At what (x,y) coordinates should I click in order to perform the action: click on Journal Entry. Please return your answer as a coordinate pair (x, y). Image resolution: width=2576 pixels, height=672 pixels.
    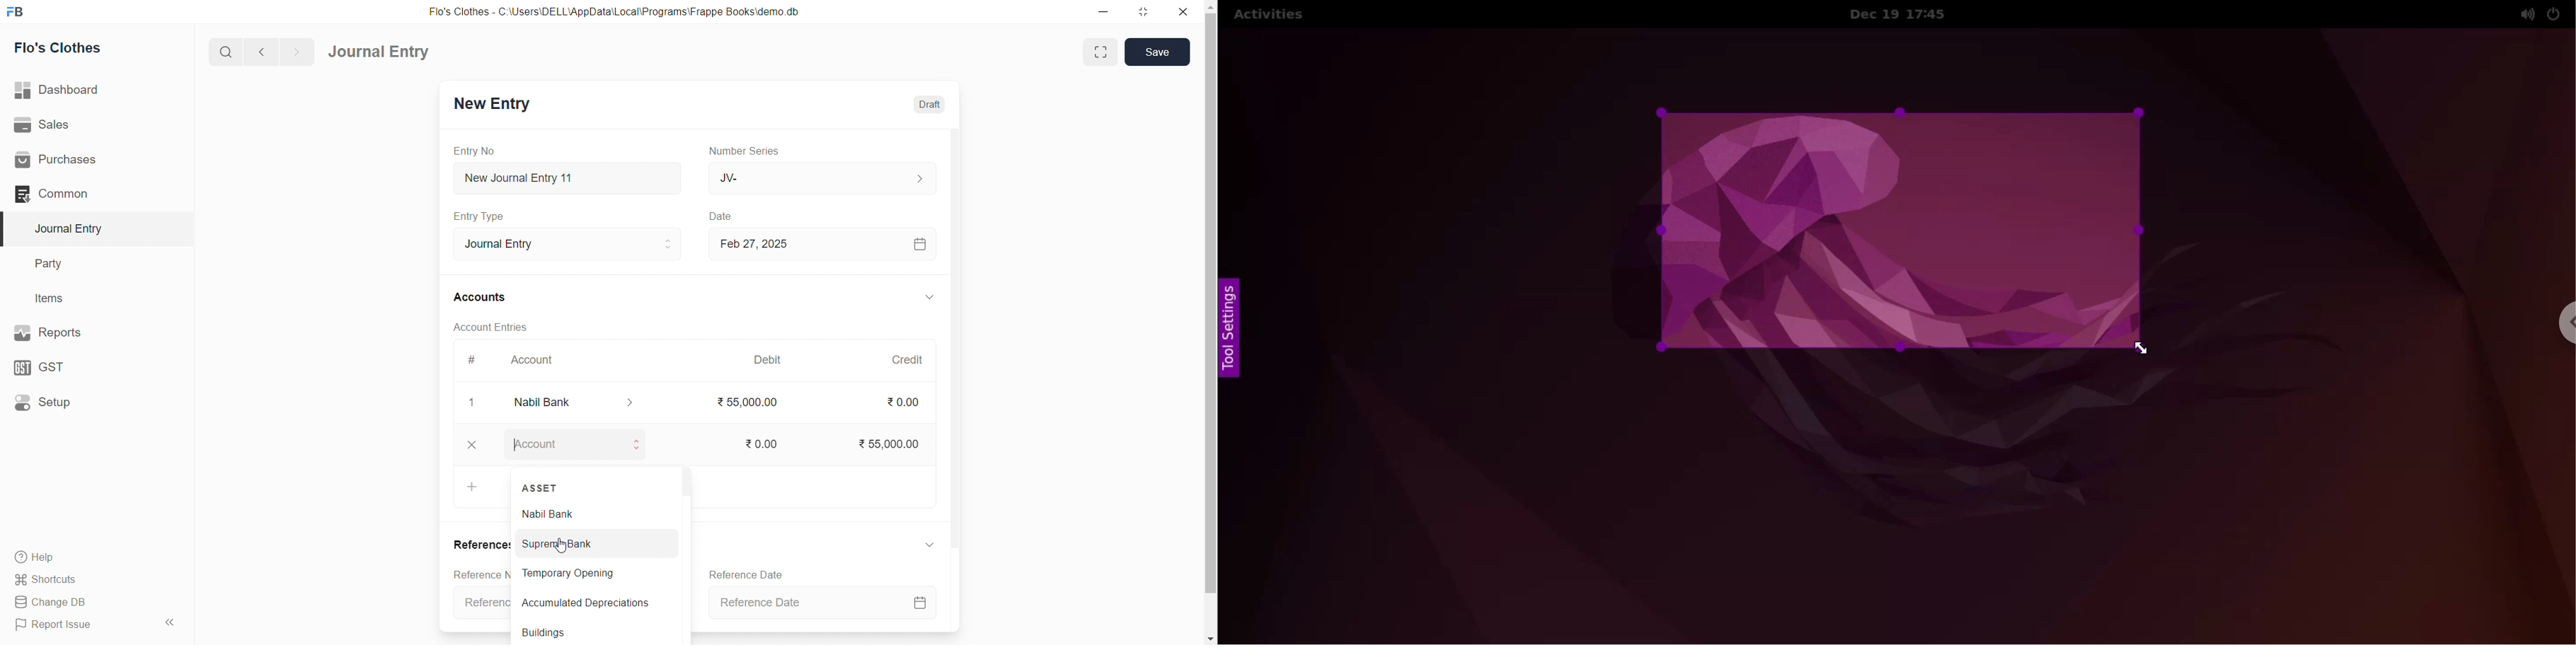
    Looking at the image, I should click on (379, 51).